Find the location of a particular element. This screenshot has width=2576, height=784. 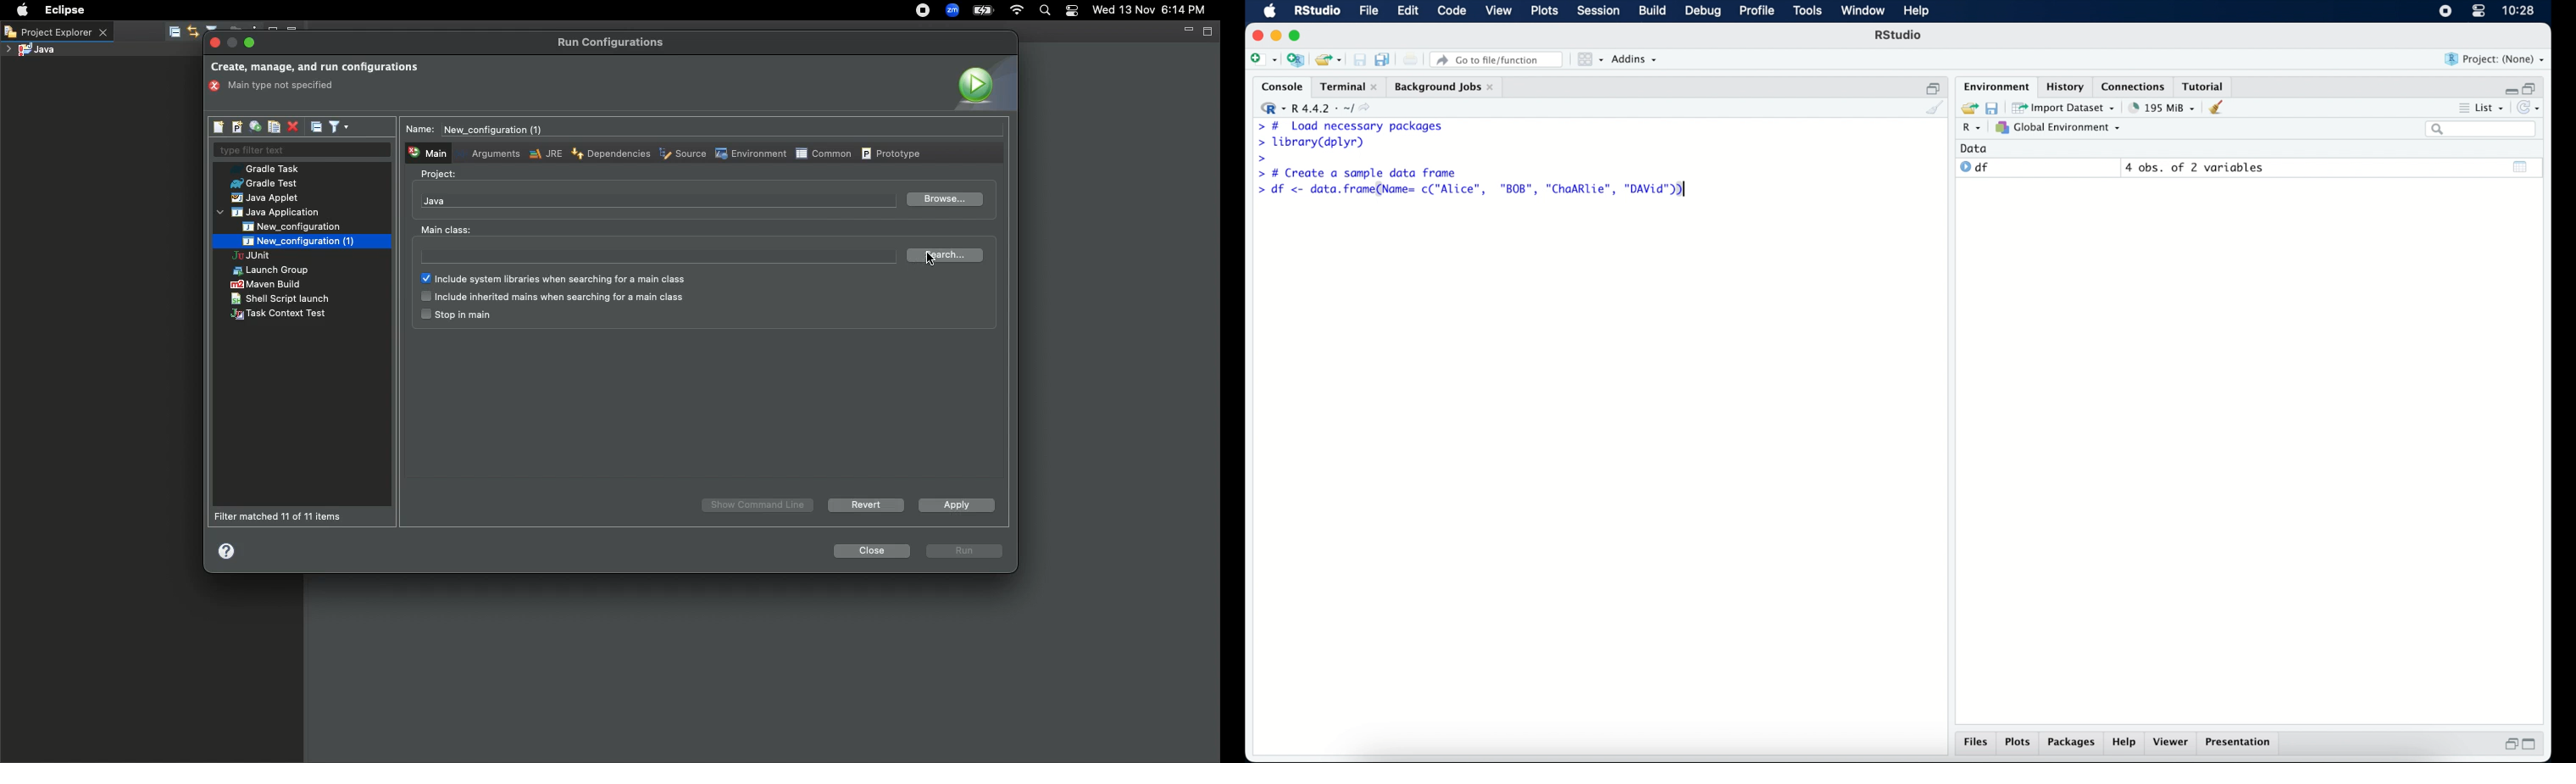

195 MB is located at coordinates (2161, 107).